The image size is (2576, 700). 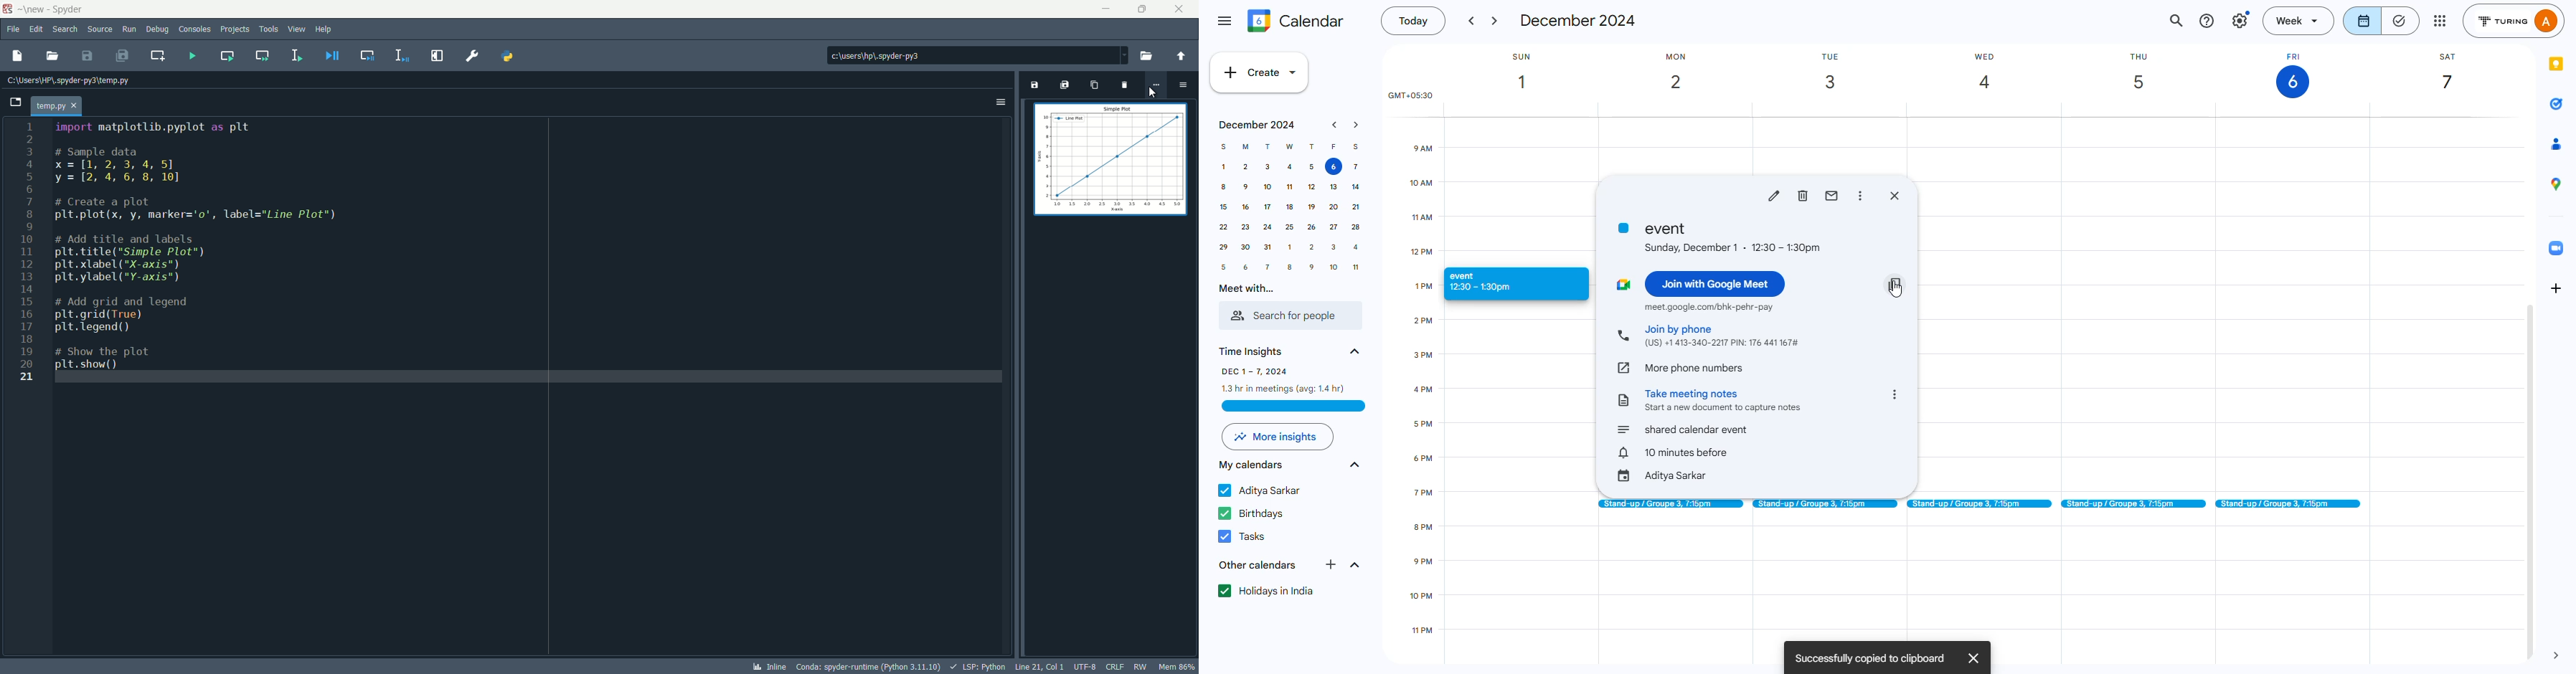 I want to click on create, so click(x=1260, y=72).